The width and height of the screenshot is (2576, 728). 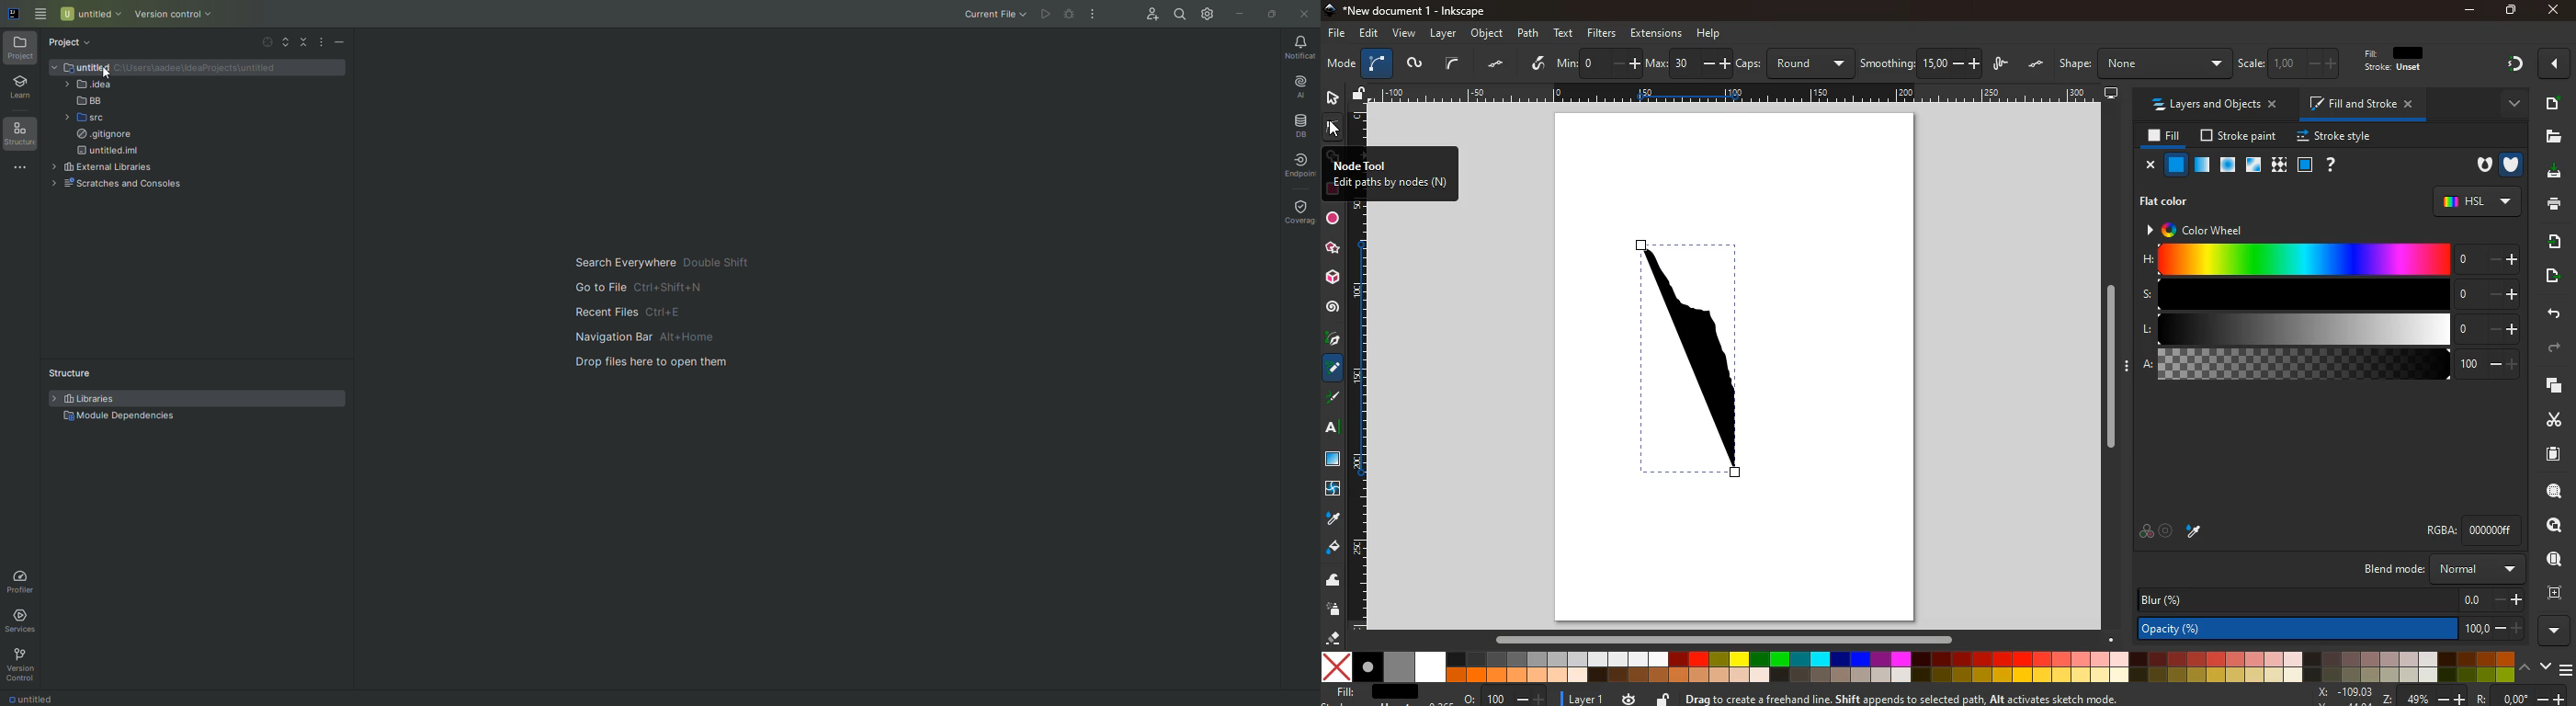 I want to click on Scratches and Console, so click(x=123, y=184).